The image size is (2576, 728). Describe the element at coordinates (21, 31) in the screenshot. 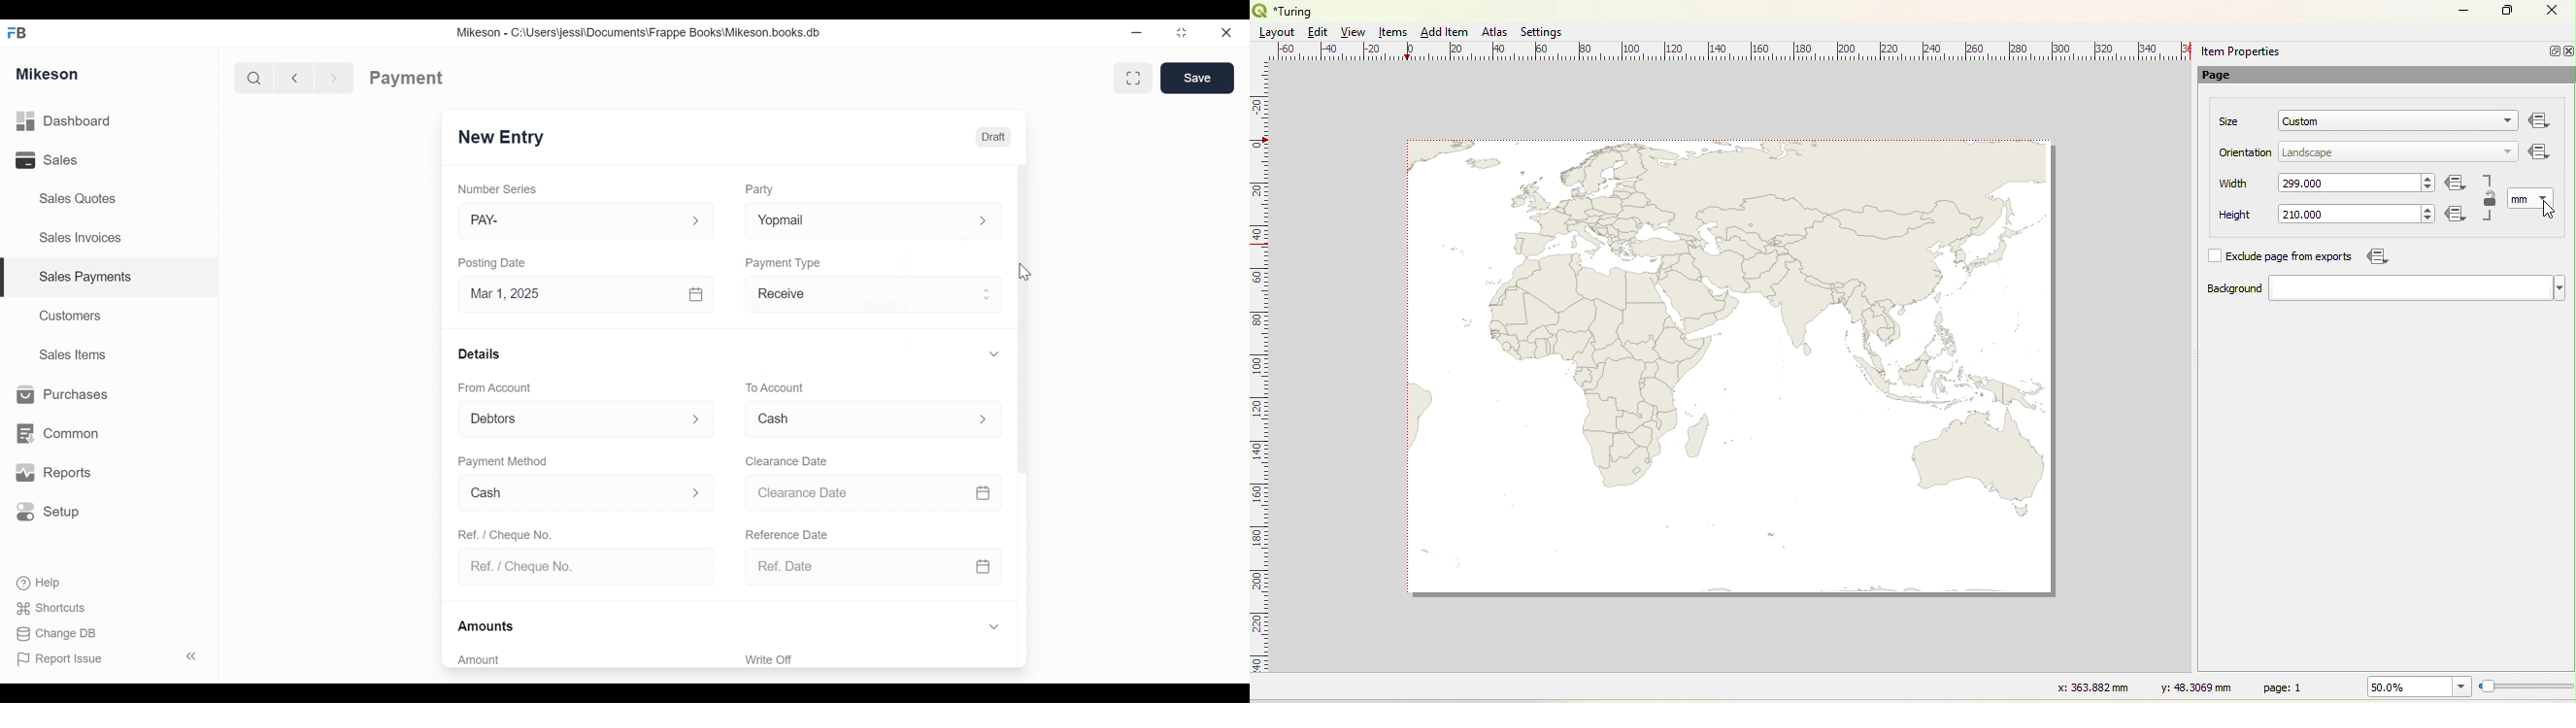

I see `FB` at that location.